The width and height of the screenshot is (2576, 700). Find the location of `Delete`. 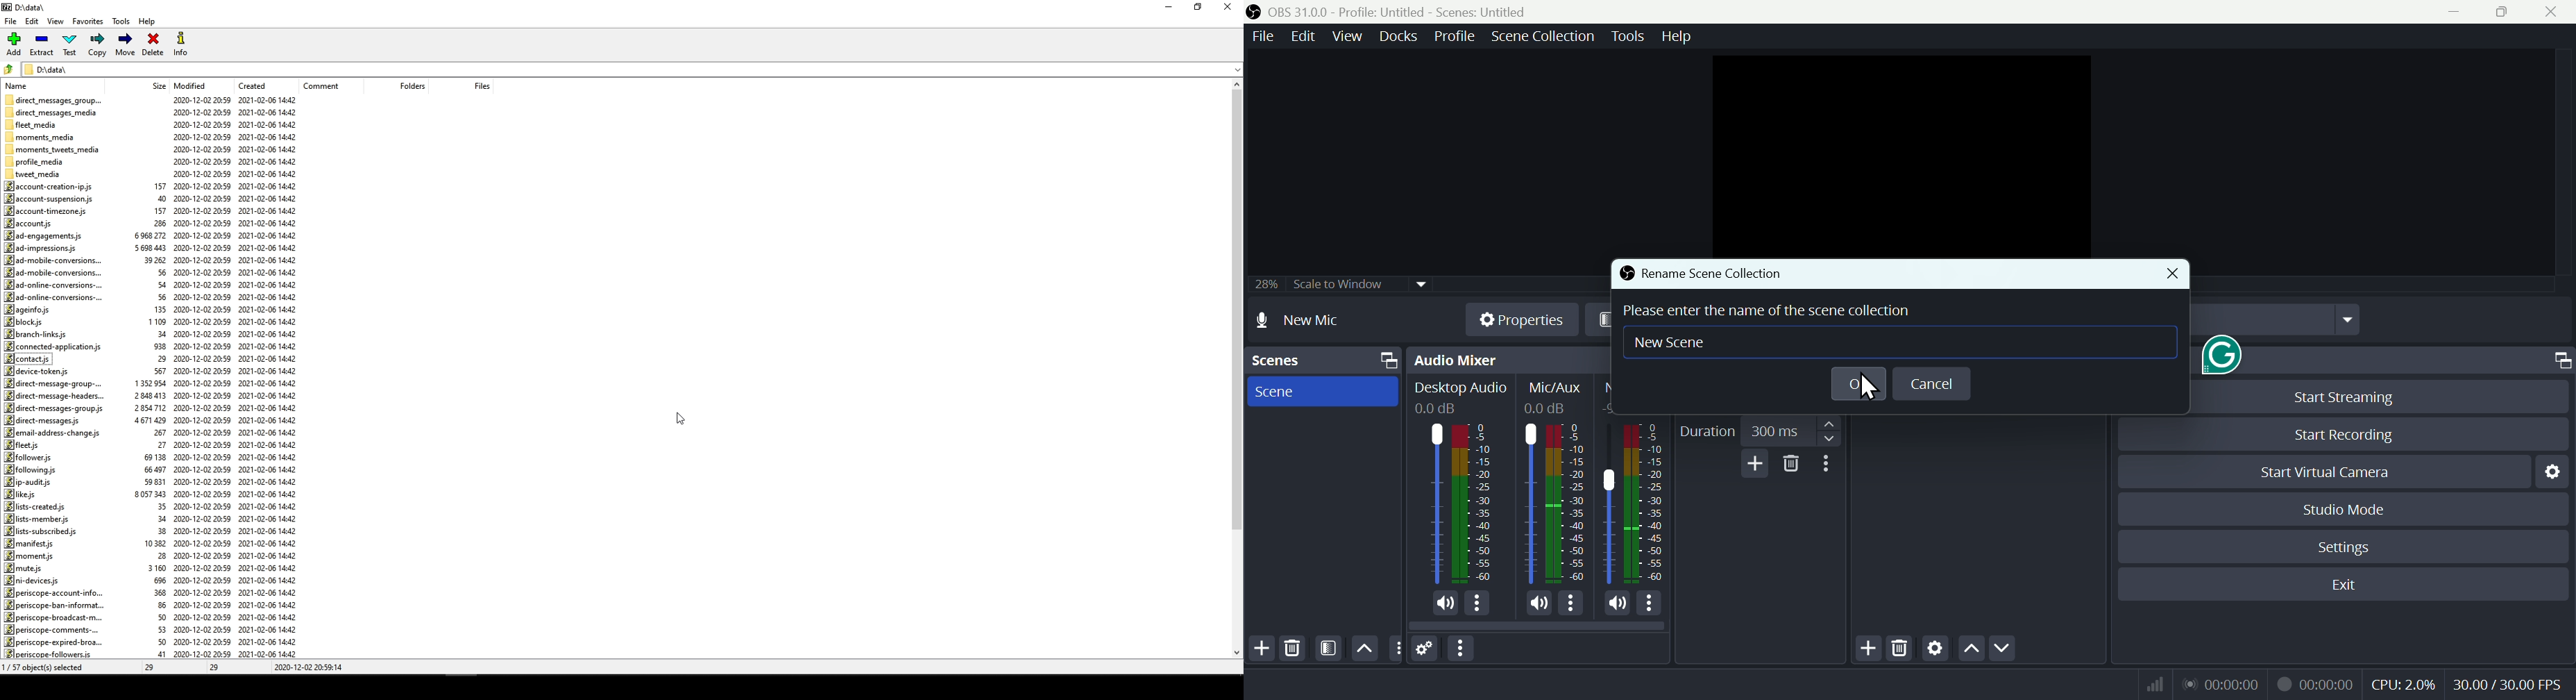

Delete is located at coordinates (1298, 648).